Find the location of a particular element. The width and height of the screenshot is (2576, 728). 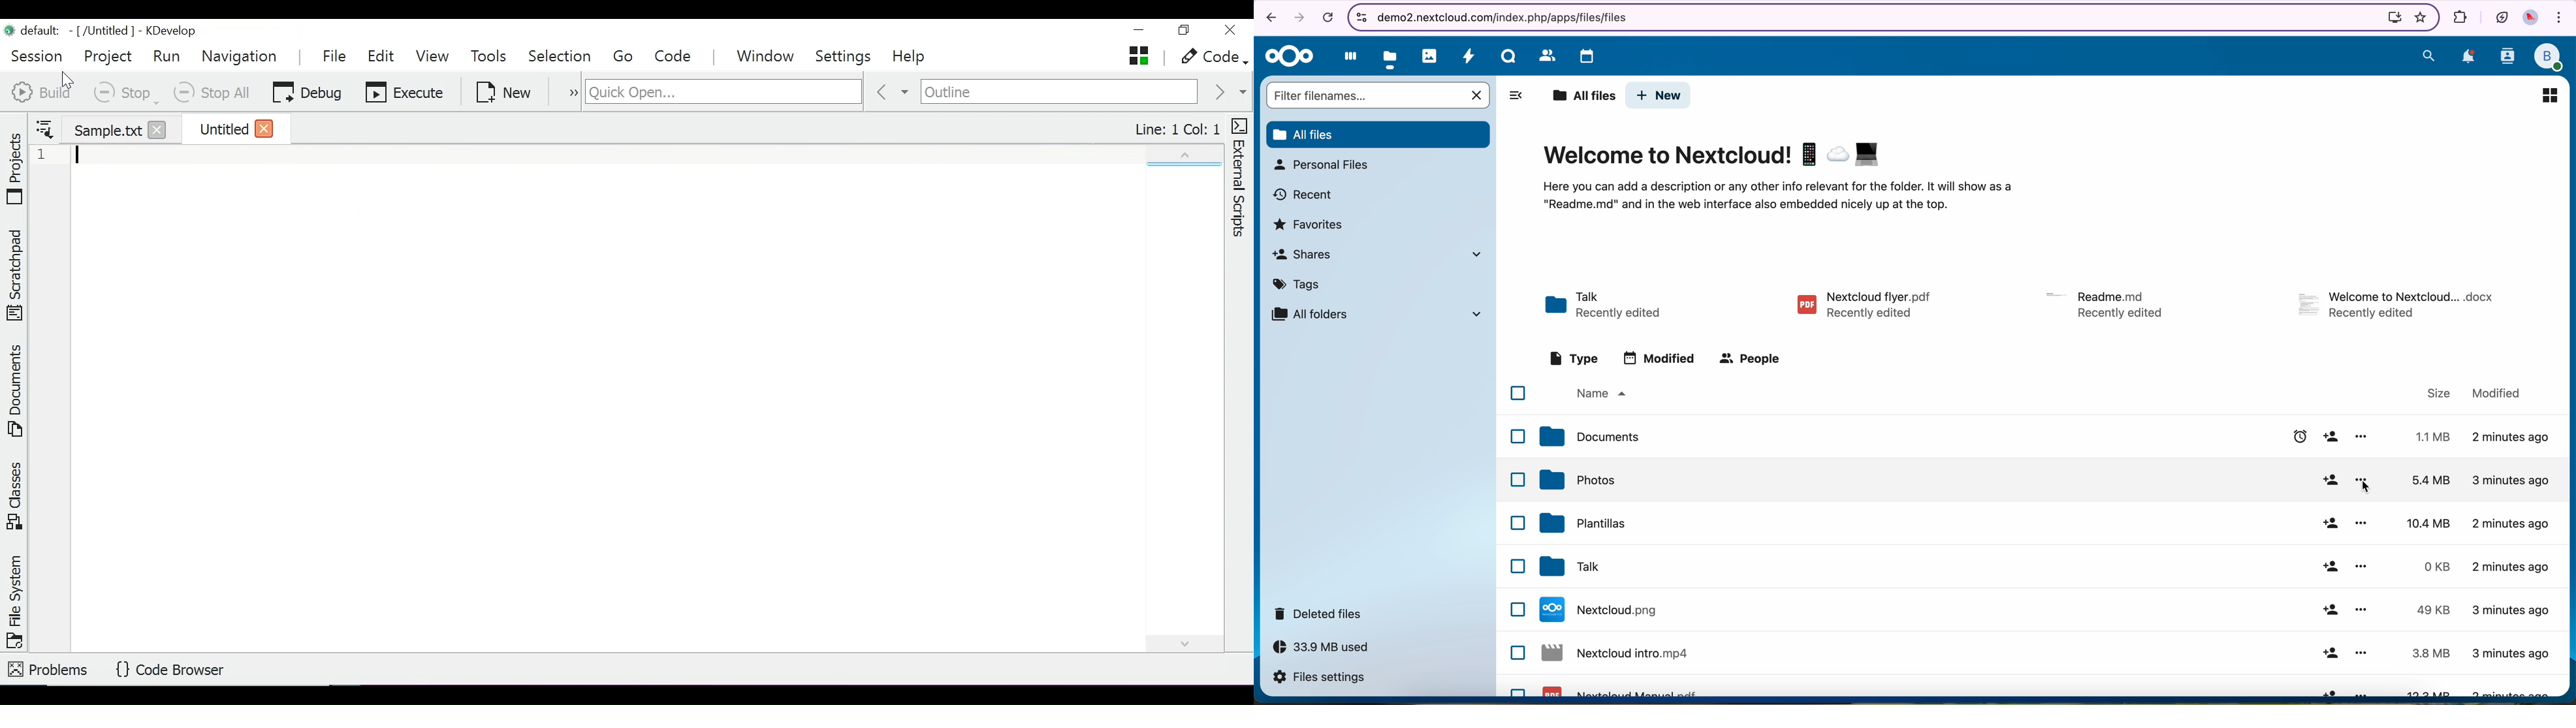

more options is located at coordinates (2361, 610).